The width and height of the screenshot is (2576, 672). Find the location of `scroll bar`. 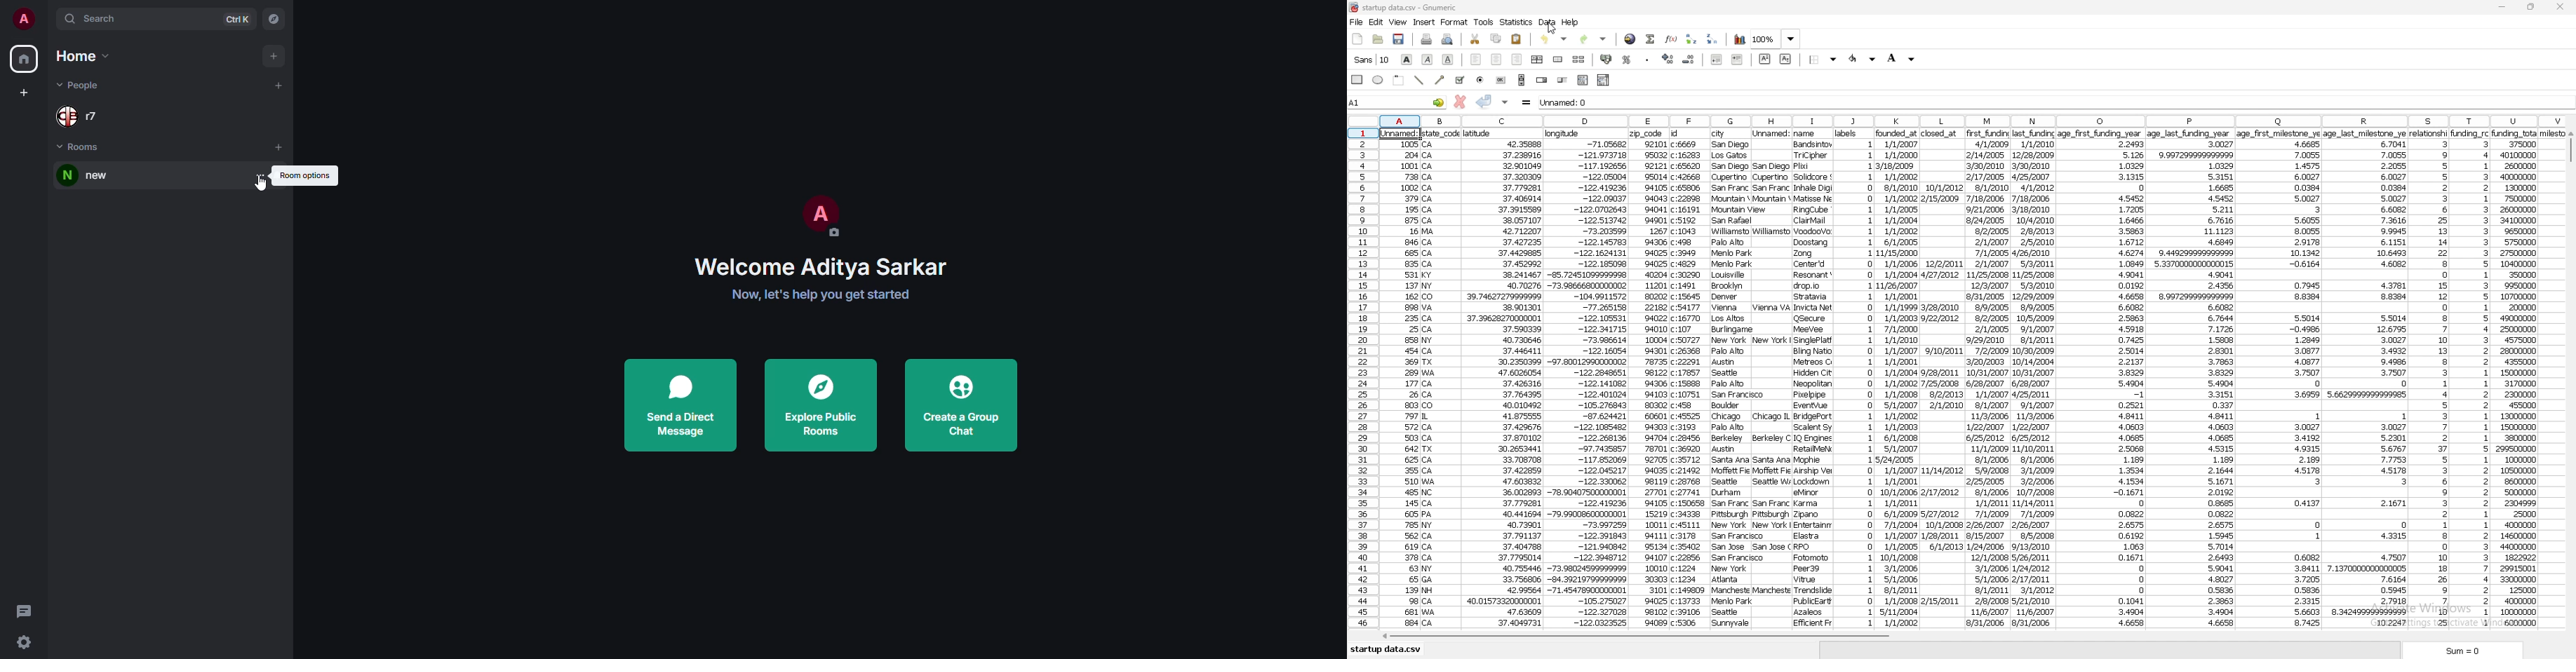

scroll bar is located at coordinates (1522, 80).